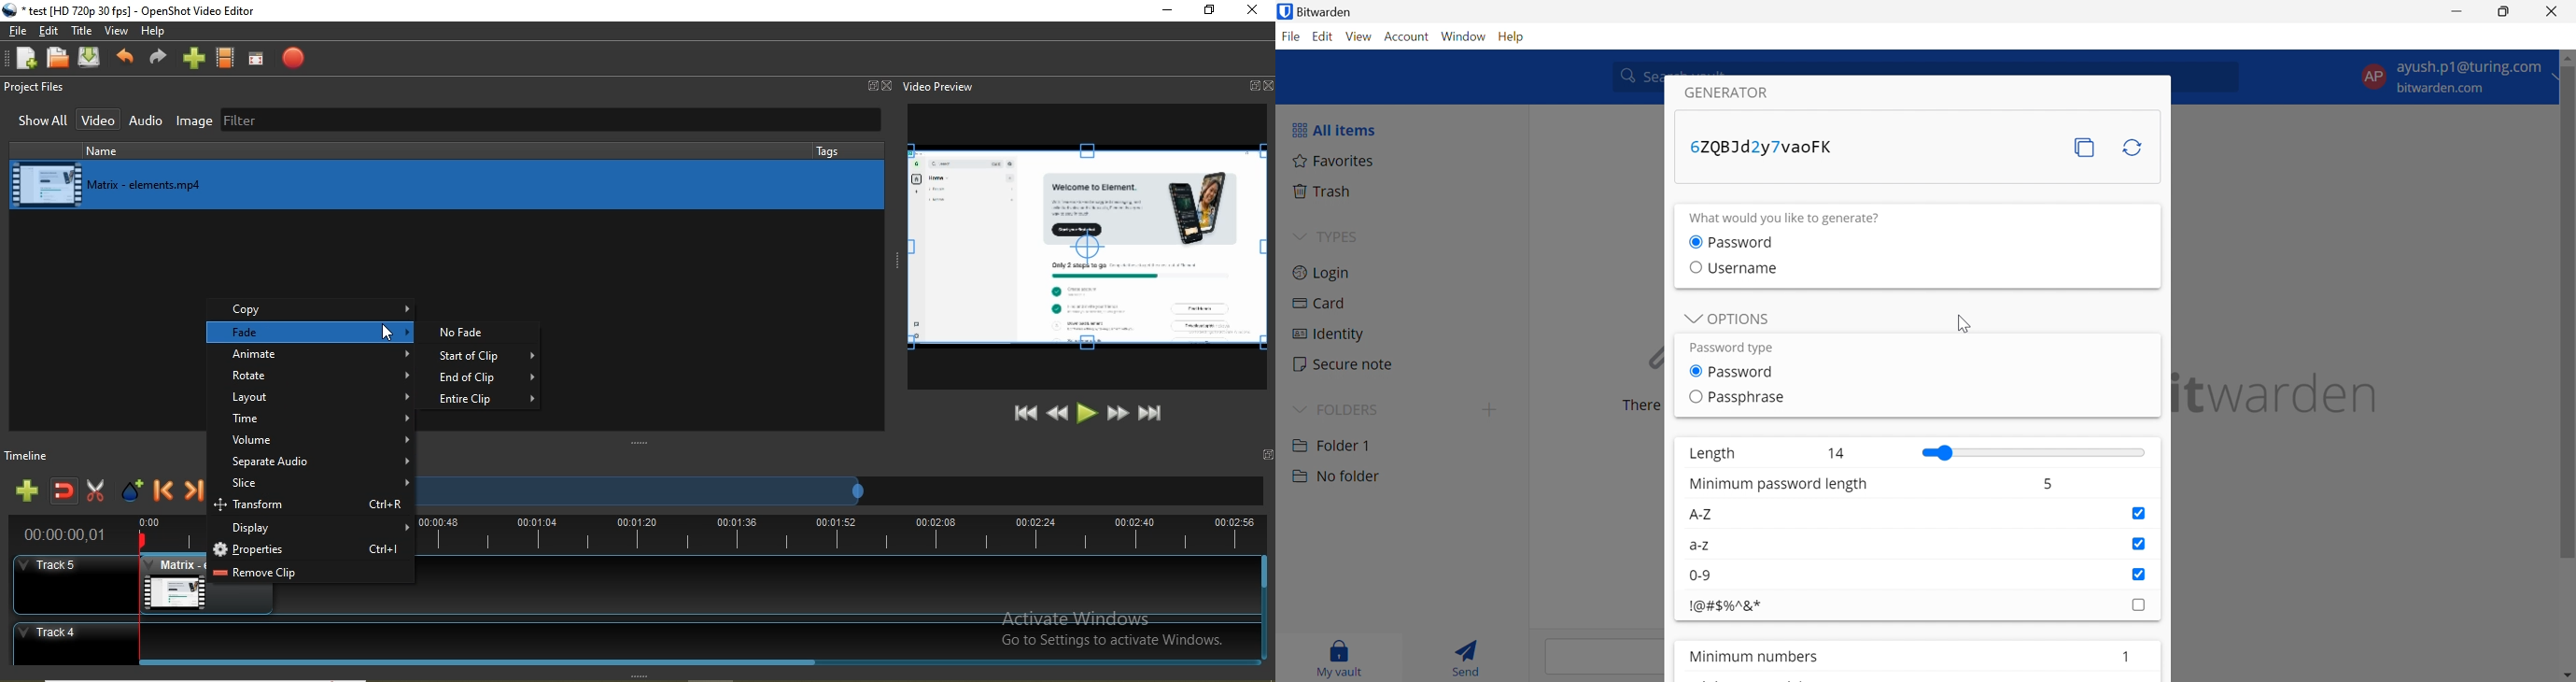 The height and width of the screenshot is (700, 2576). I want to click on move up, so click(2568, 58).